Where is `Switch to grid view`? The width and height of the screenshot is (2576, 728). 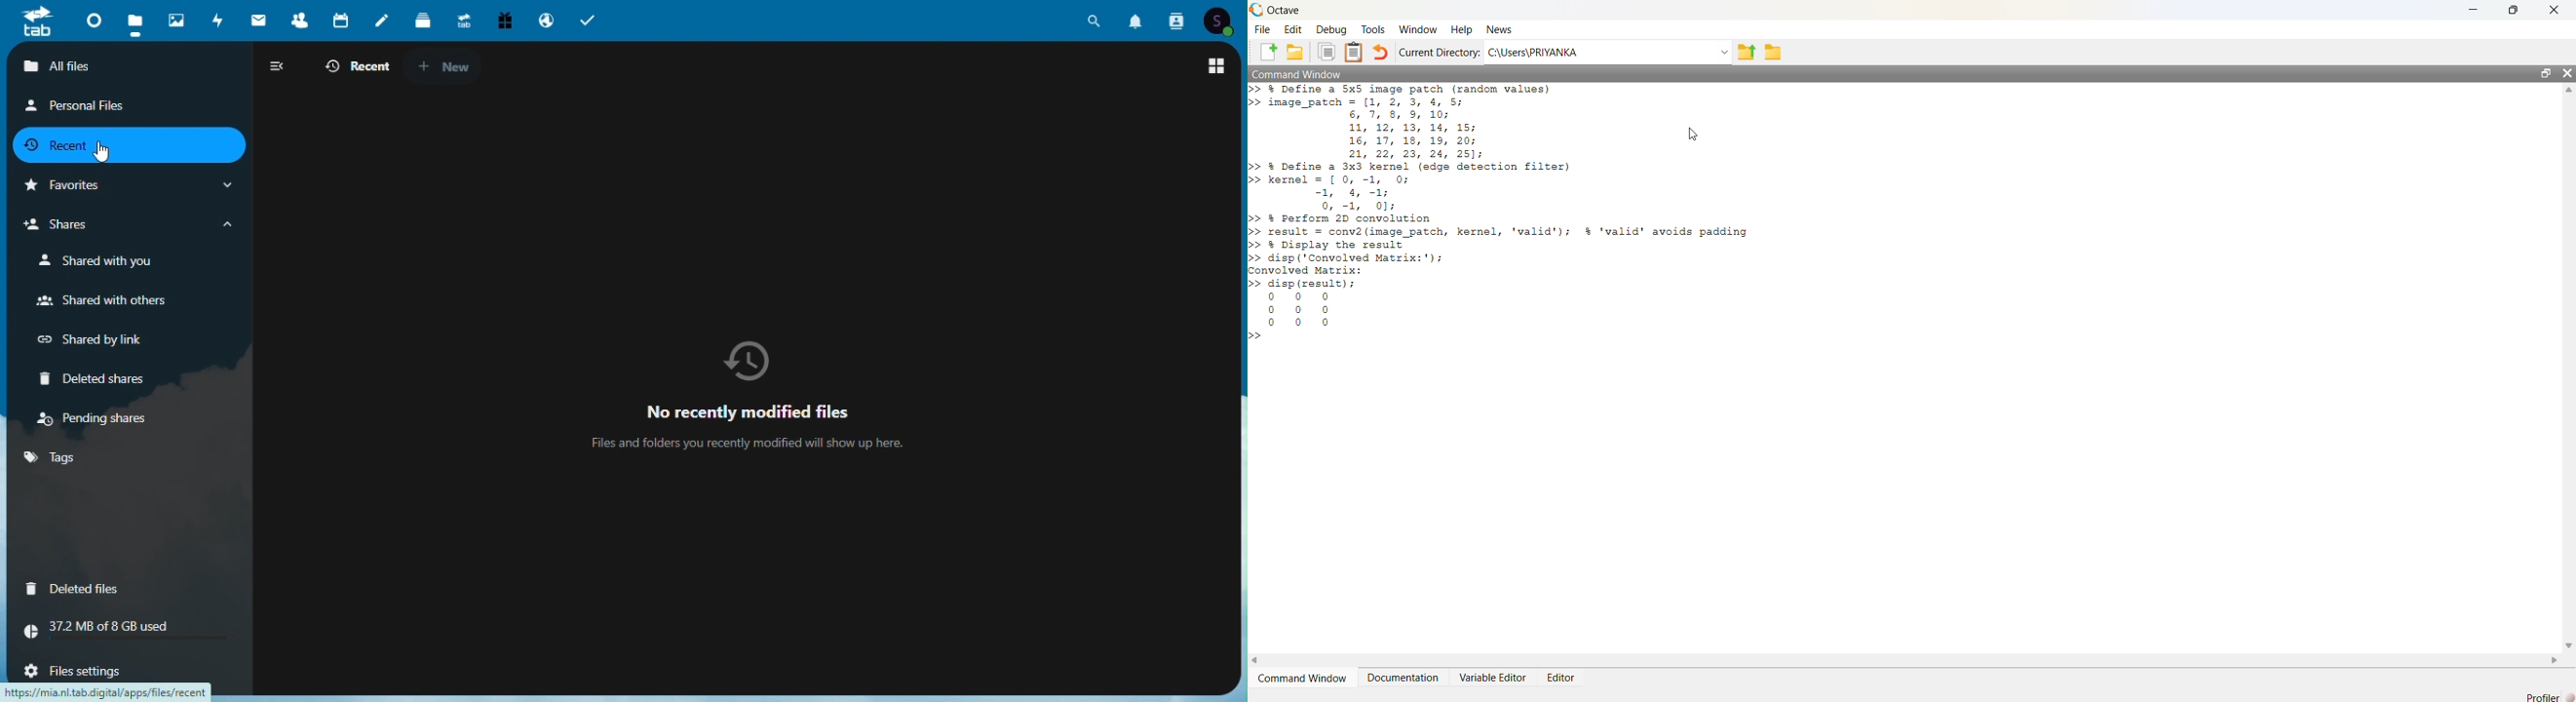 Switch to grid view is located at coordinates (1215, 68).